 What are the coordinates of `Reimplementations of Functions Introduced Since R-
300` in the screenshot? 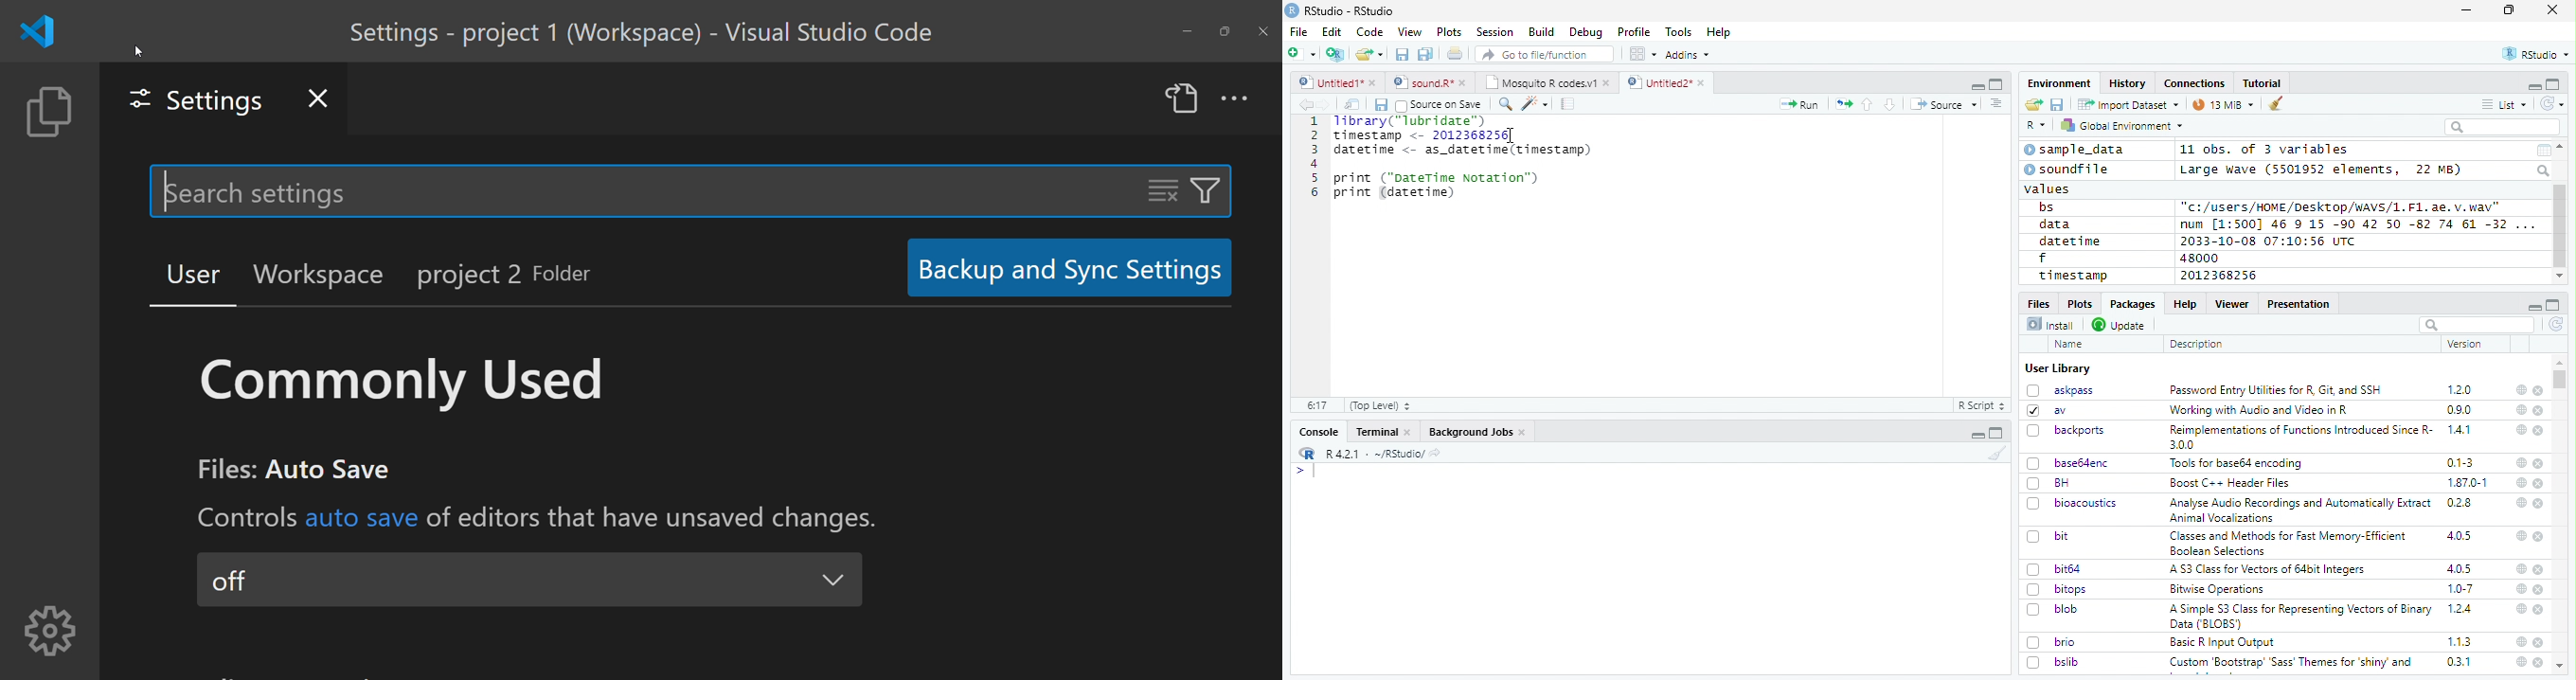 It's located at (2299, 437).